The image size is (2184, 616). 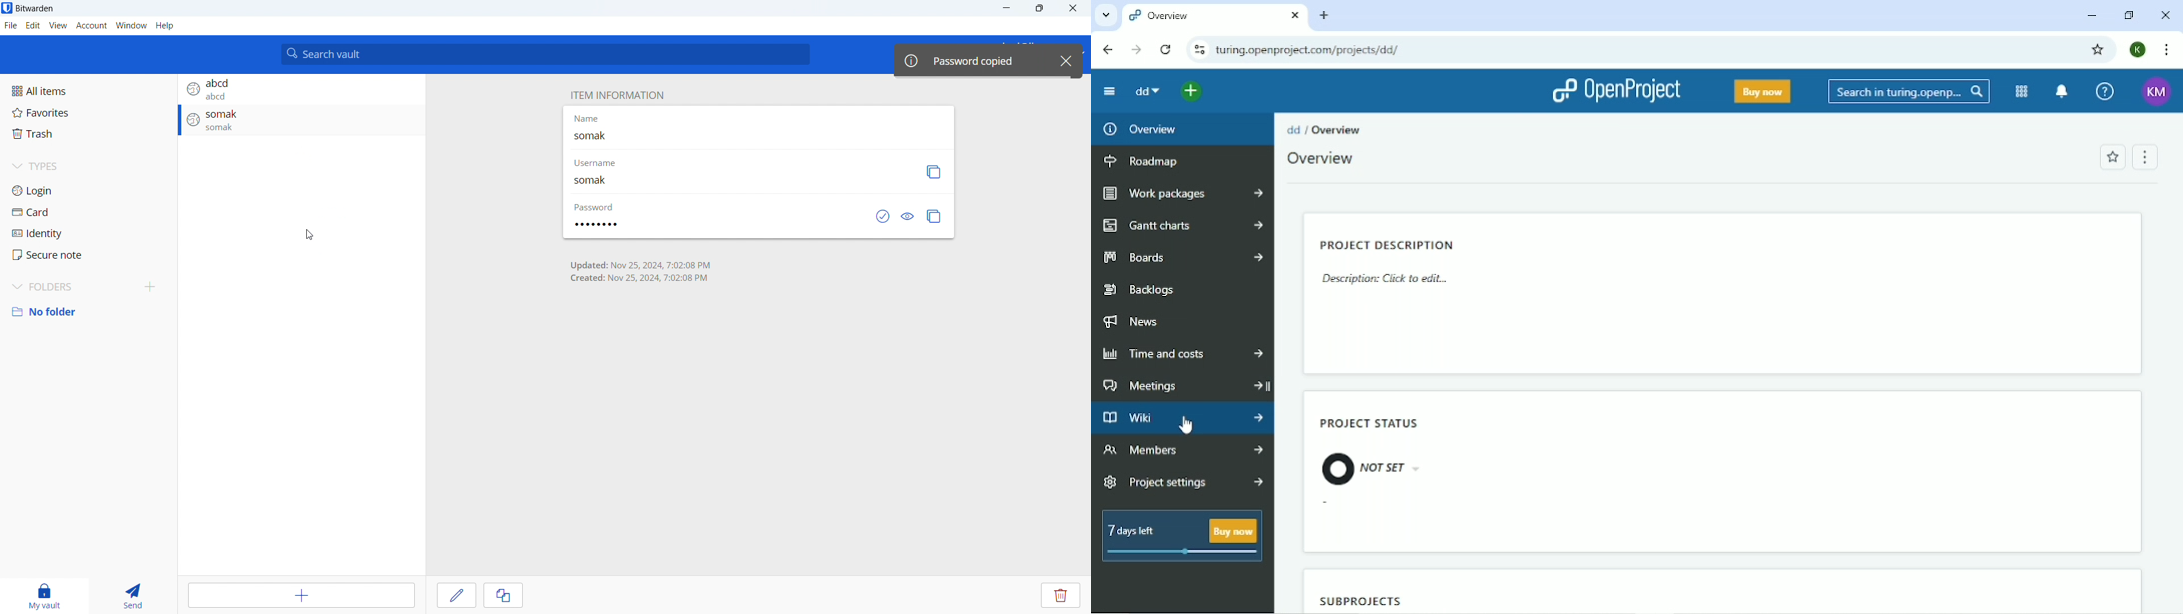 I want to click on dd, so click(x=1293, y=130).